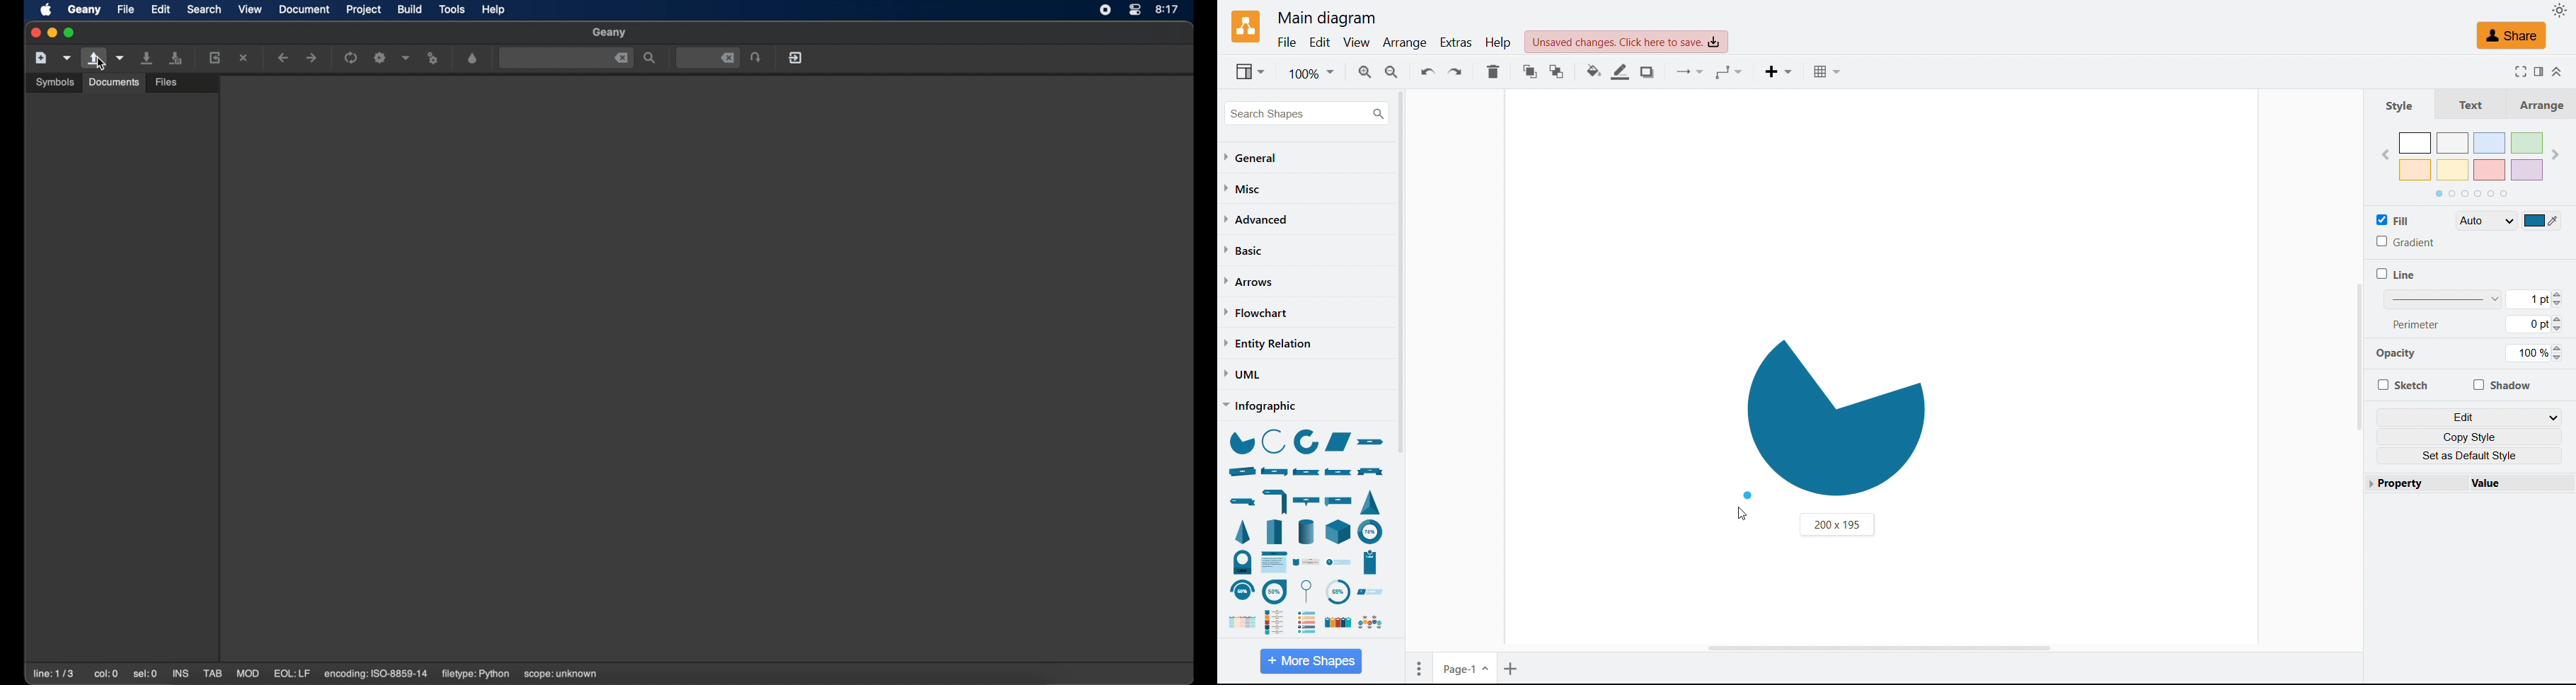 The height and width of the screenshot is (700, 2576). I want to click on Table , so click(1830, 71).